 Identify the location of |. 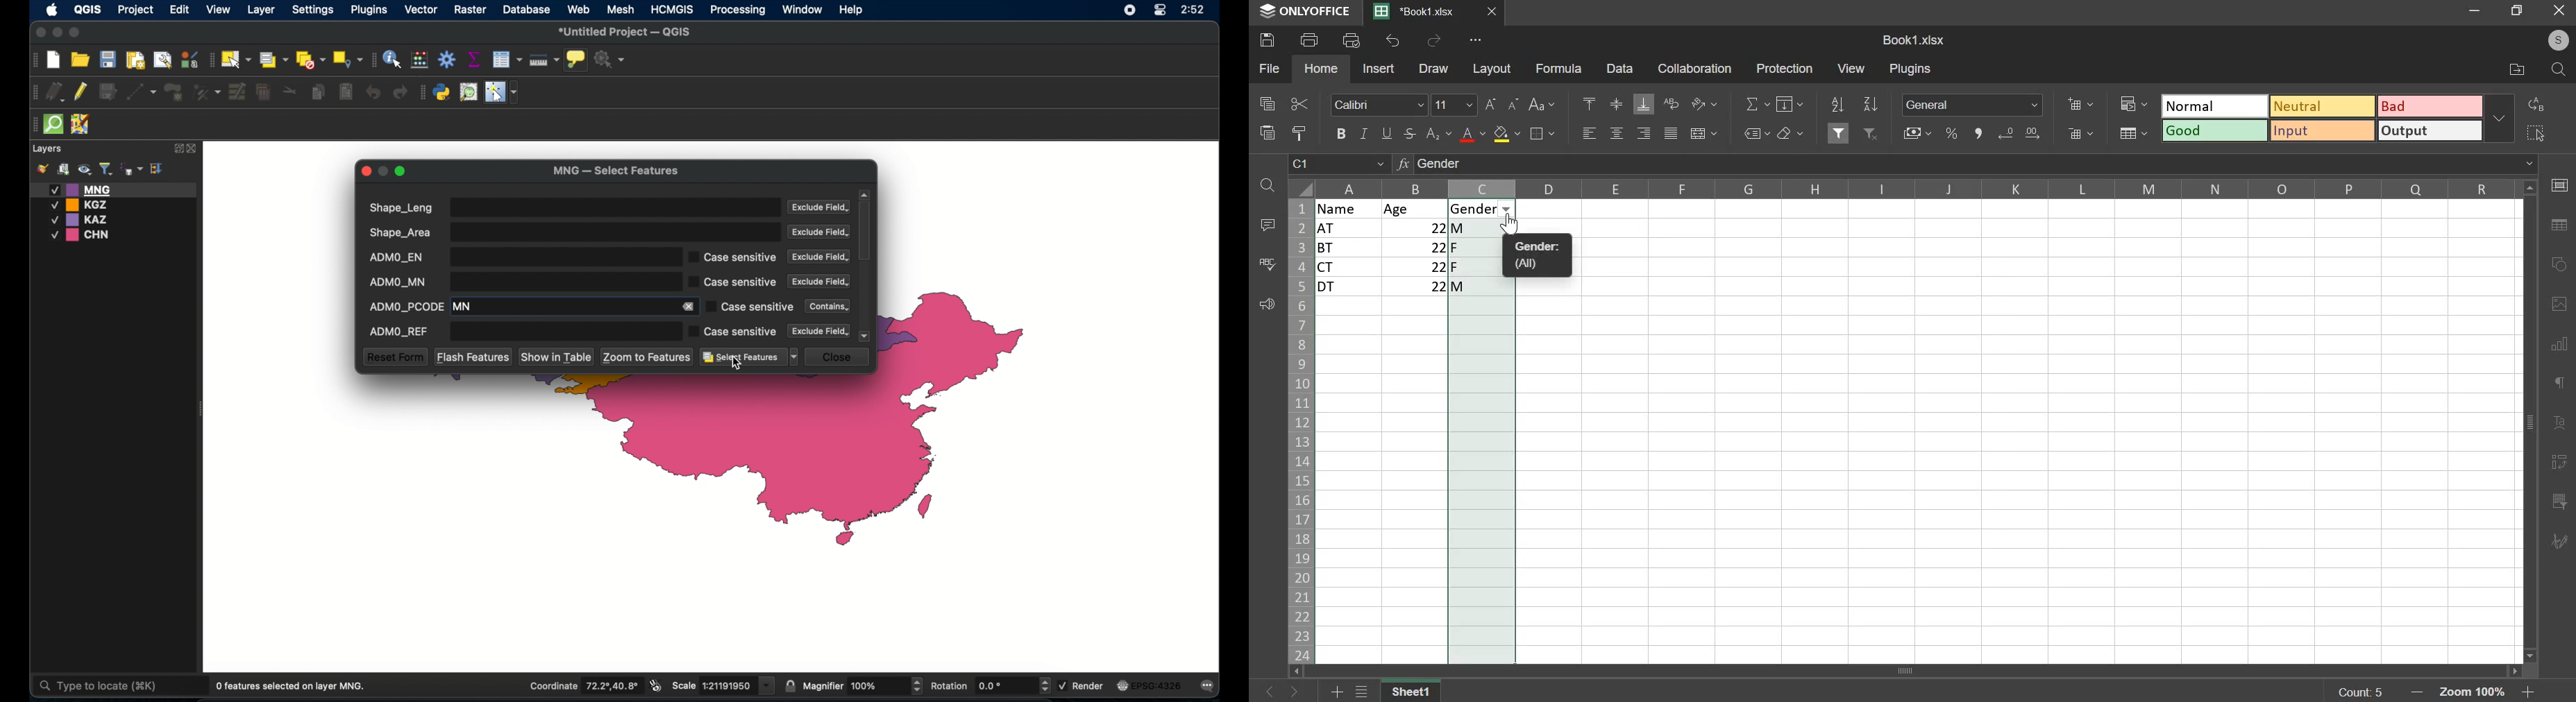
(1417, 286).